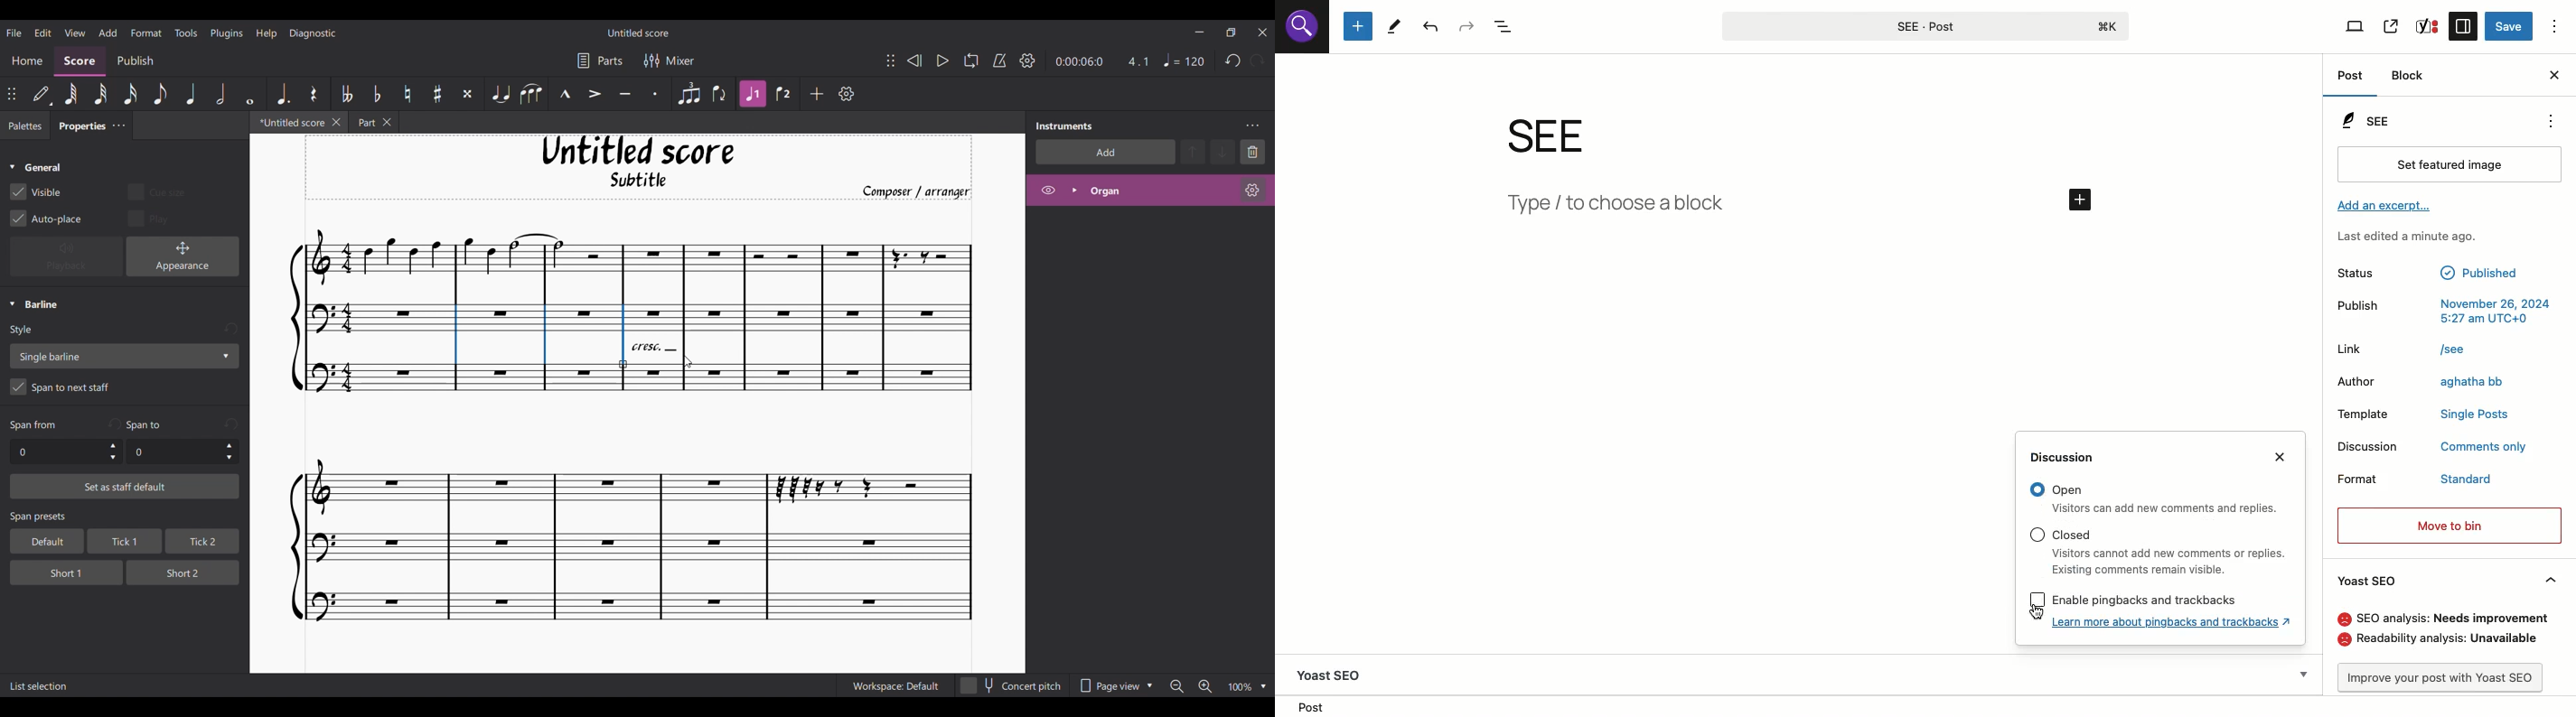 The image size is (2576, 728). Describe the element at coordinates (1028, 60) in the screenshot. I see `Playback settings` at that location.